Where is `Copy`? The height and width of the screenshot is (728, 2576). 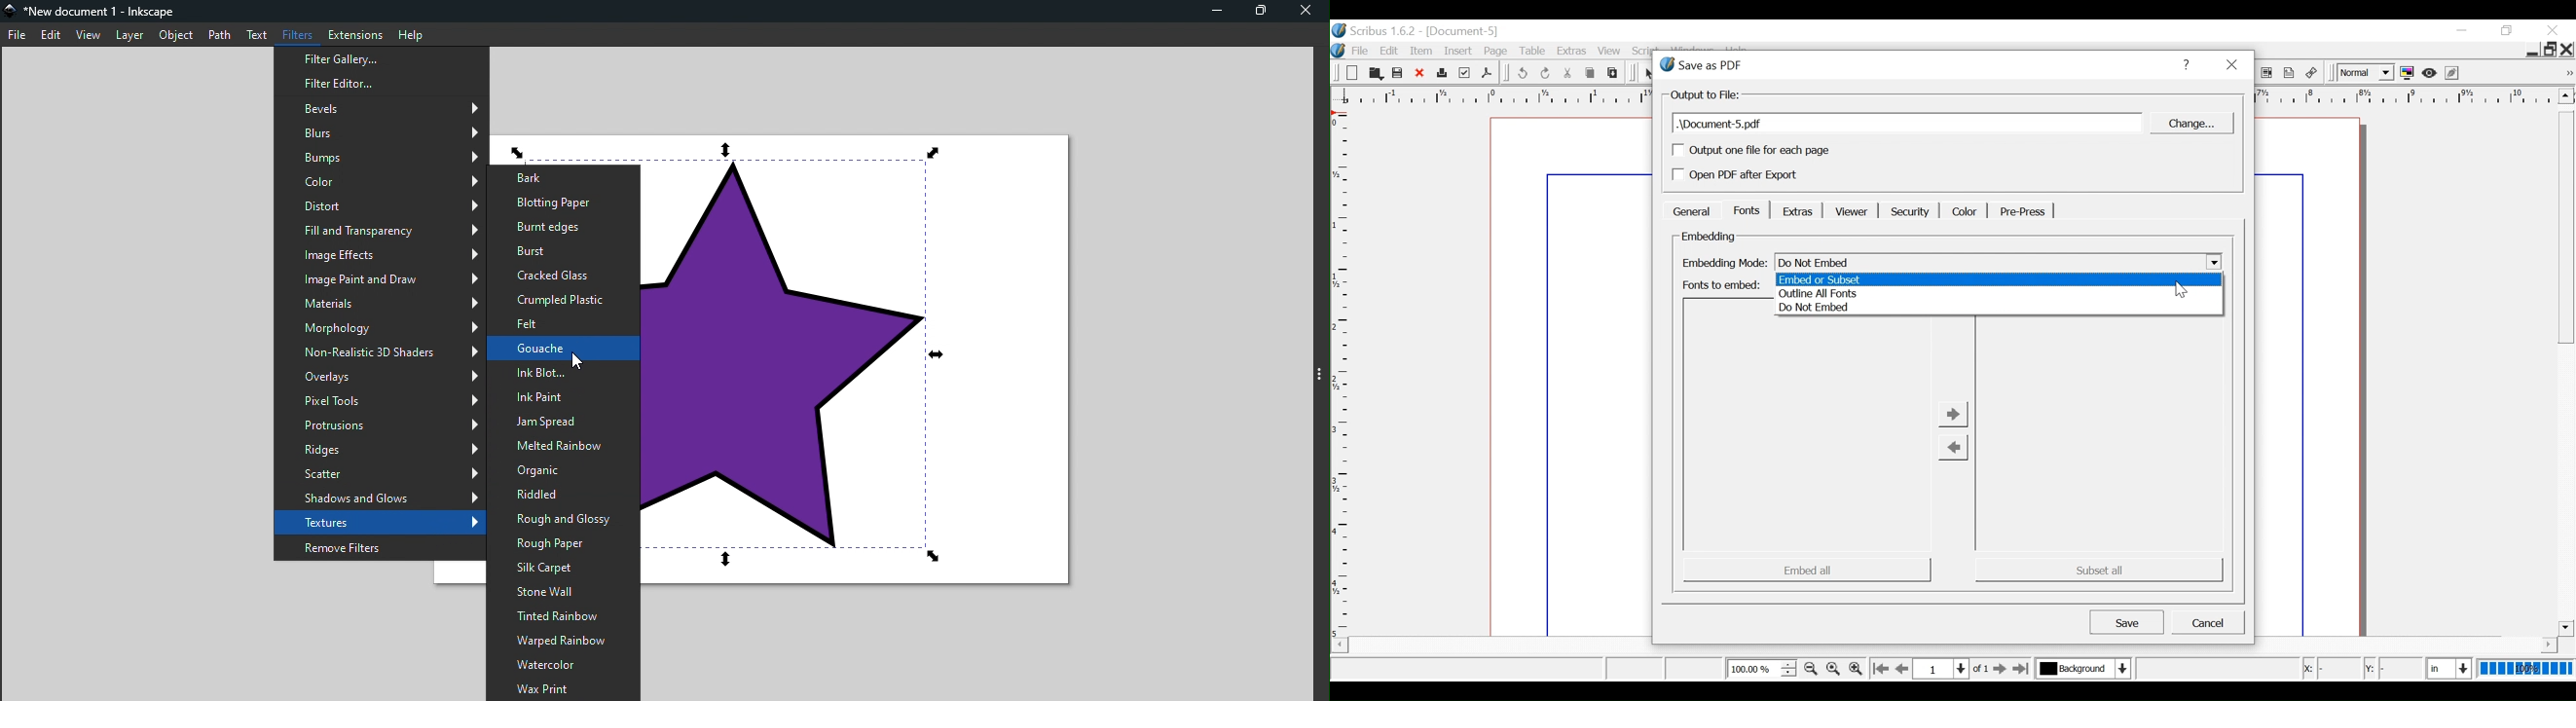 Copy is located at coordinates (1591, 73).